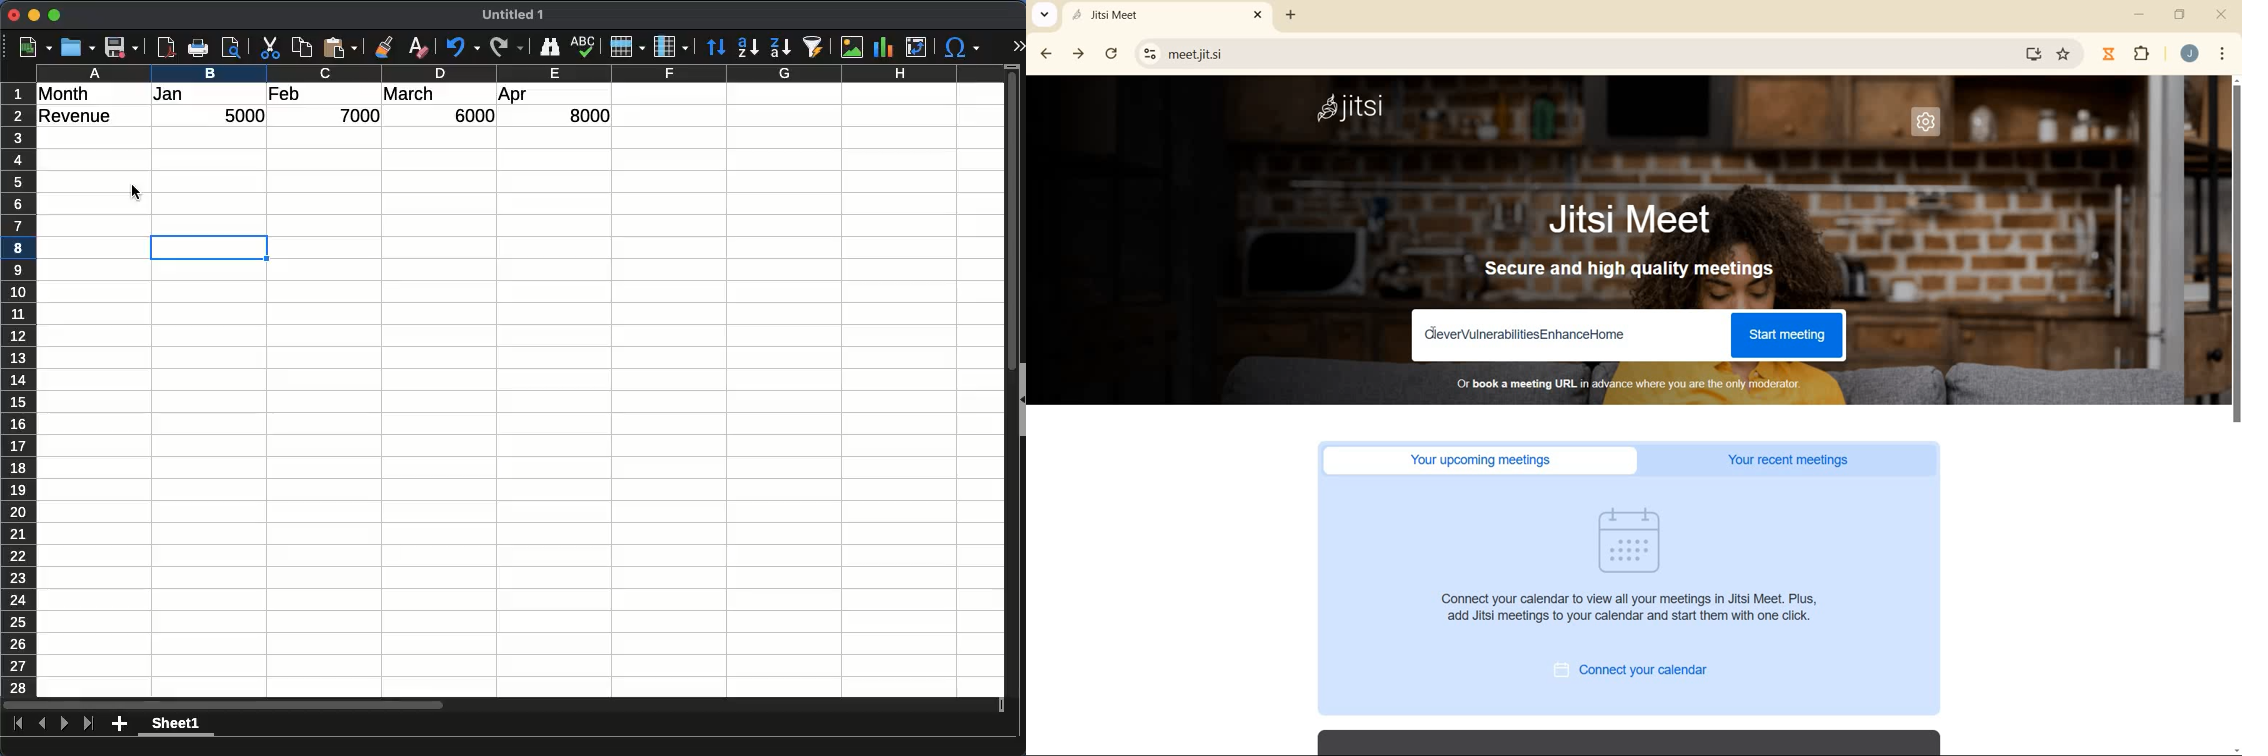 The height and width of the screenshot is (756, 2268). Describe the element at coordinates (1641, 671) in the screenshot. I see `connect your calendar` at that location.